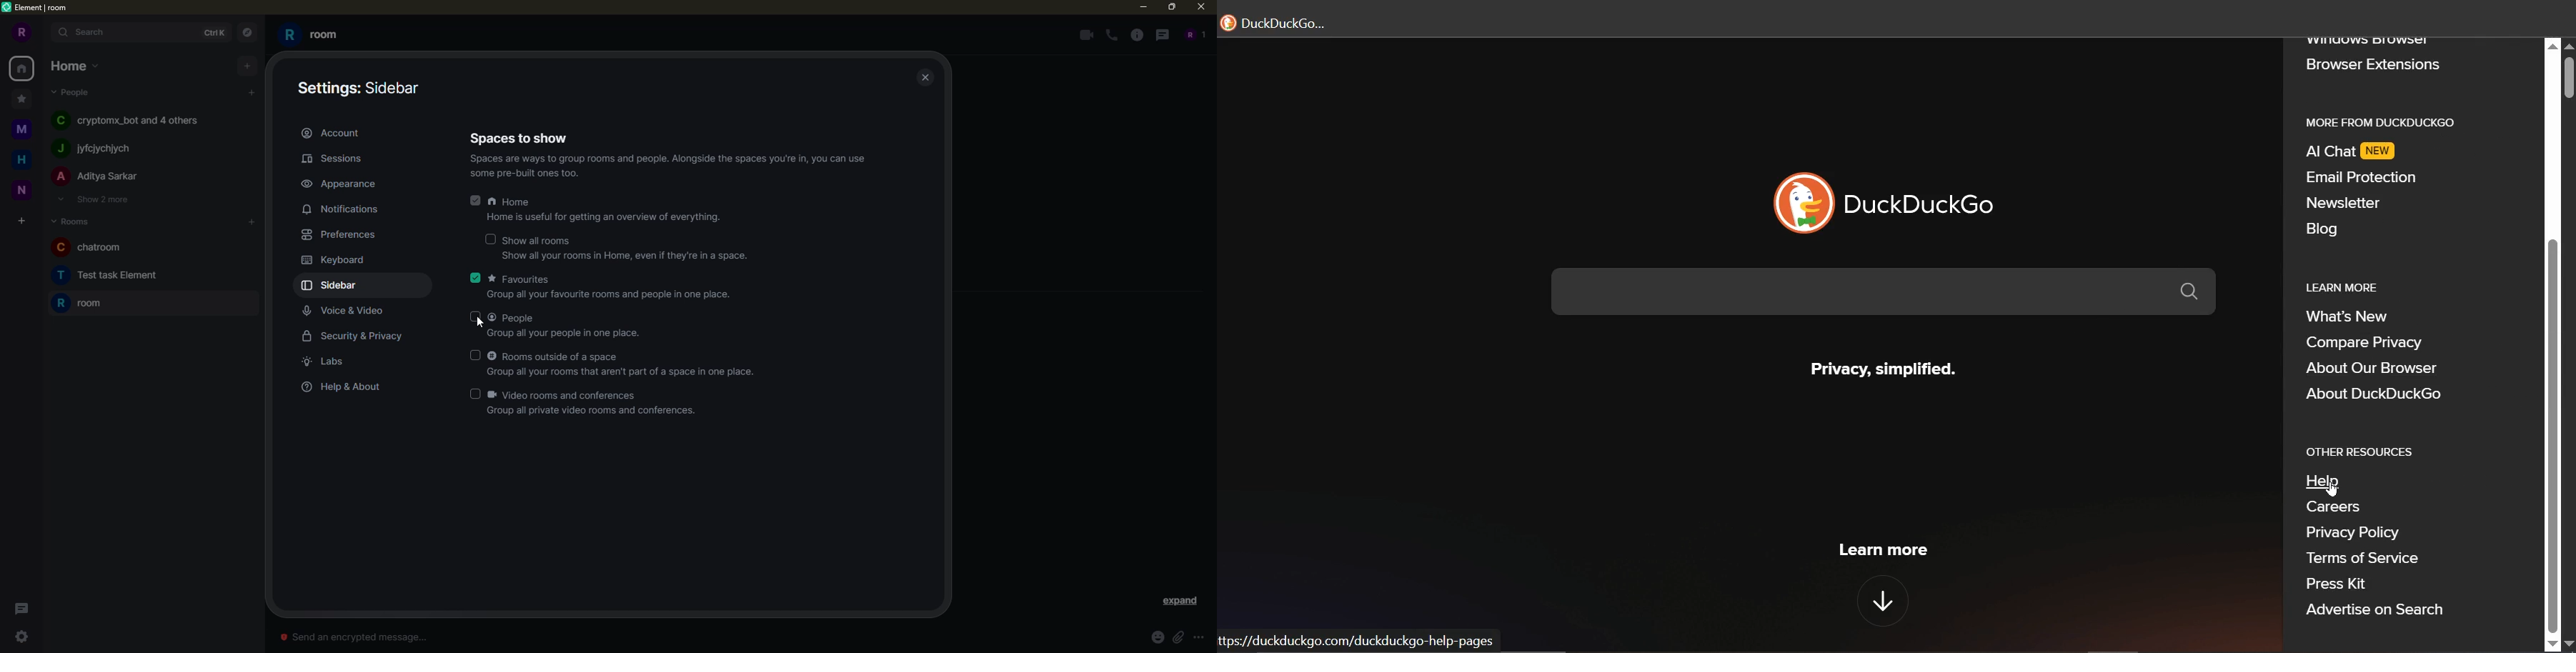 Image resolution: width=2576 pixels, height=672 pixels. Describe the element at coordinates (344, 313) in the screenshot. I see `voice & video` at that location.